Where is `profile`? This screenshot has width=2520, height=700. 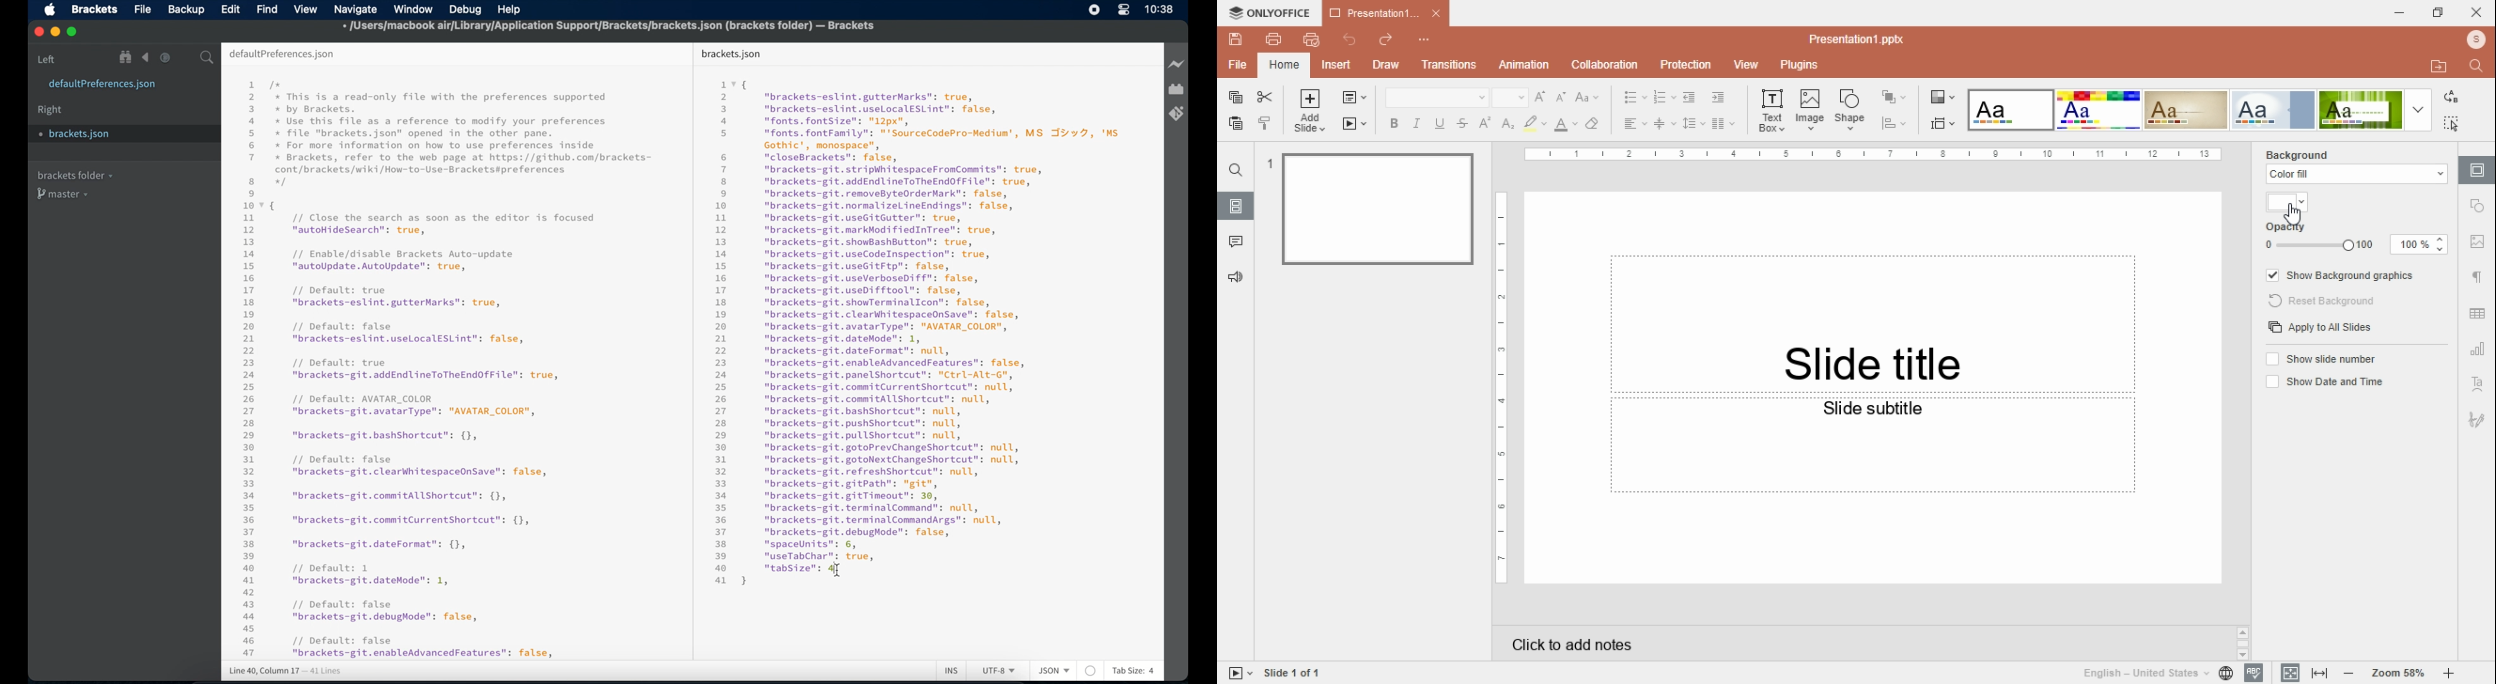 profile is located at coordinates (2475, 41).